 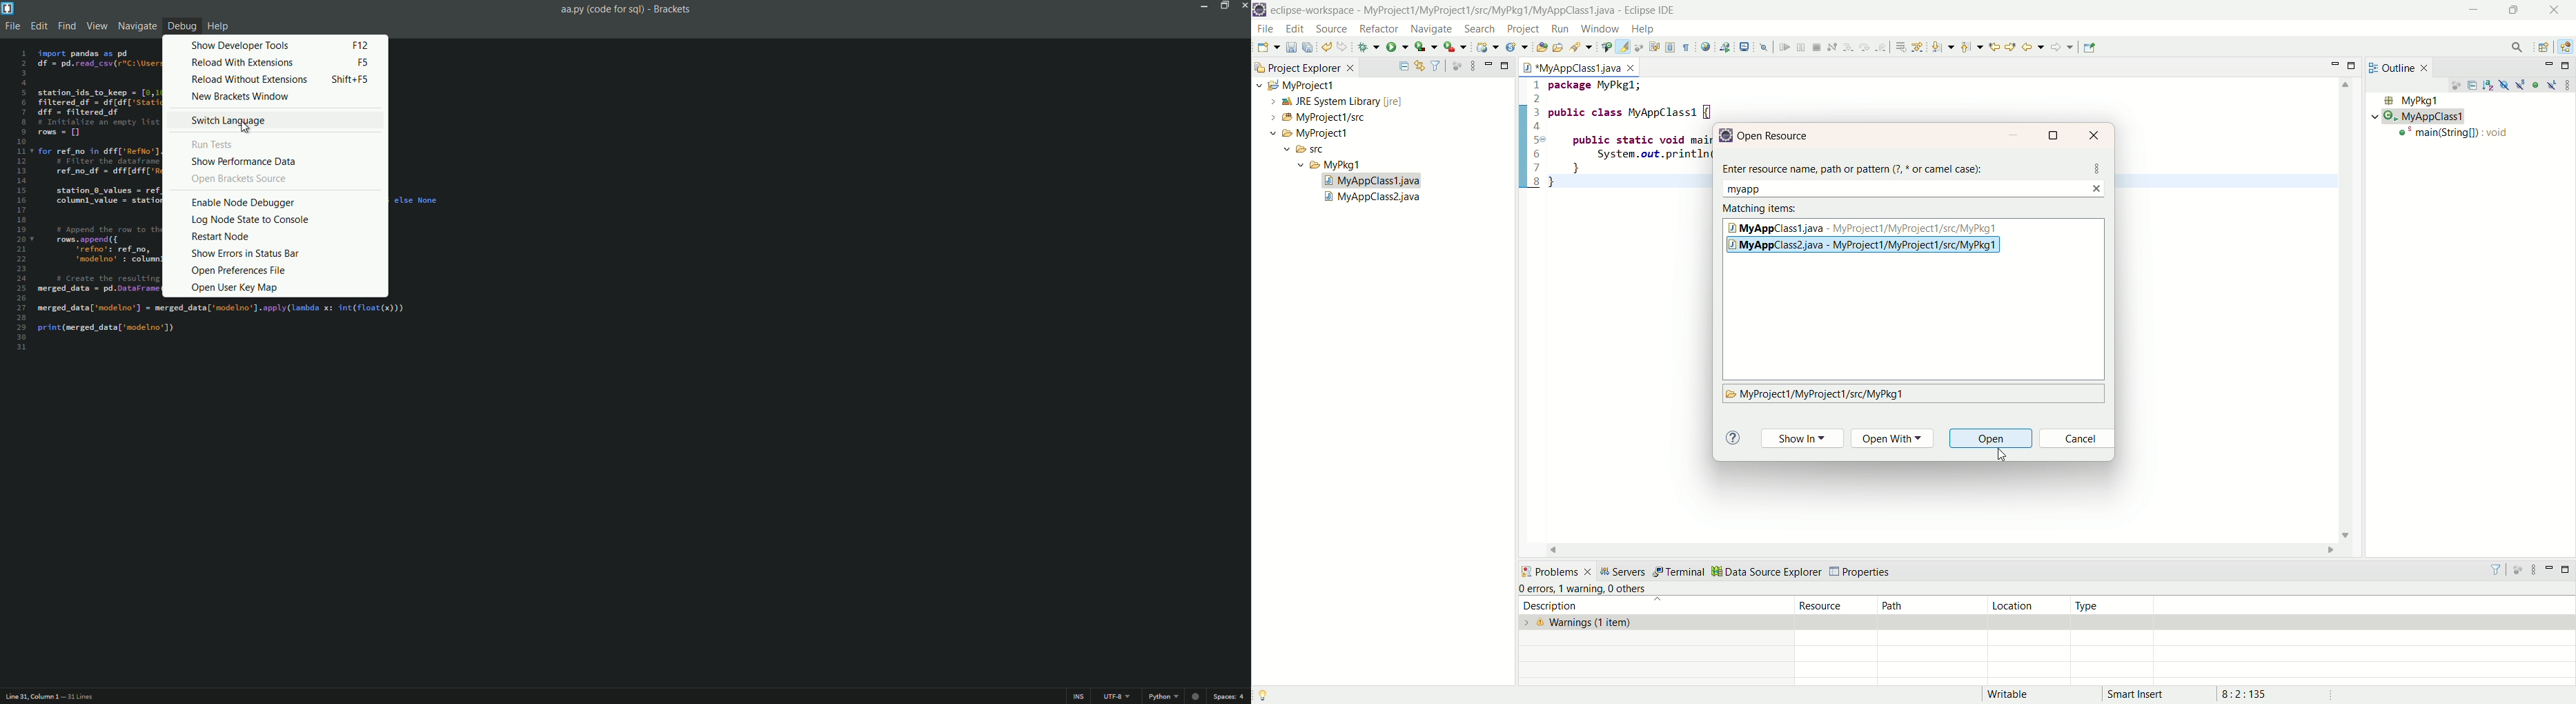 What do you see at coordinates (99, 169) in the screenshot?
I see `code` at bounding box center [99, 169].